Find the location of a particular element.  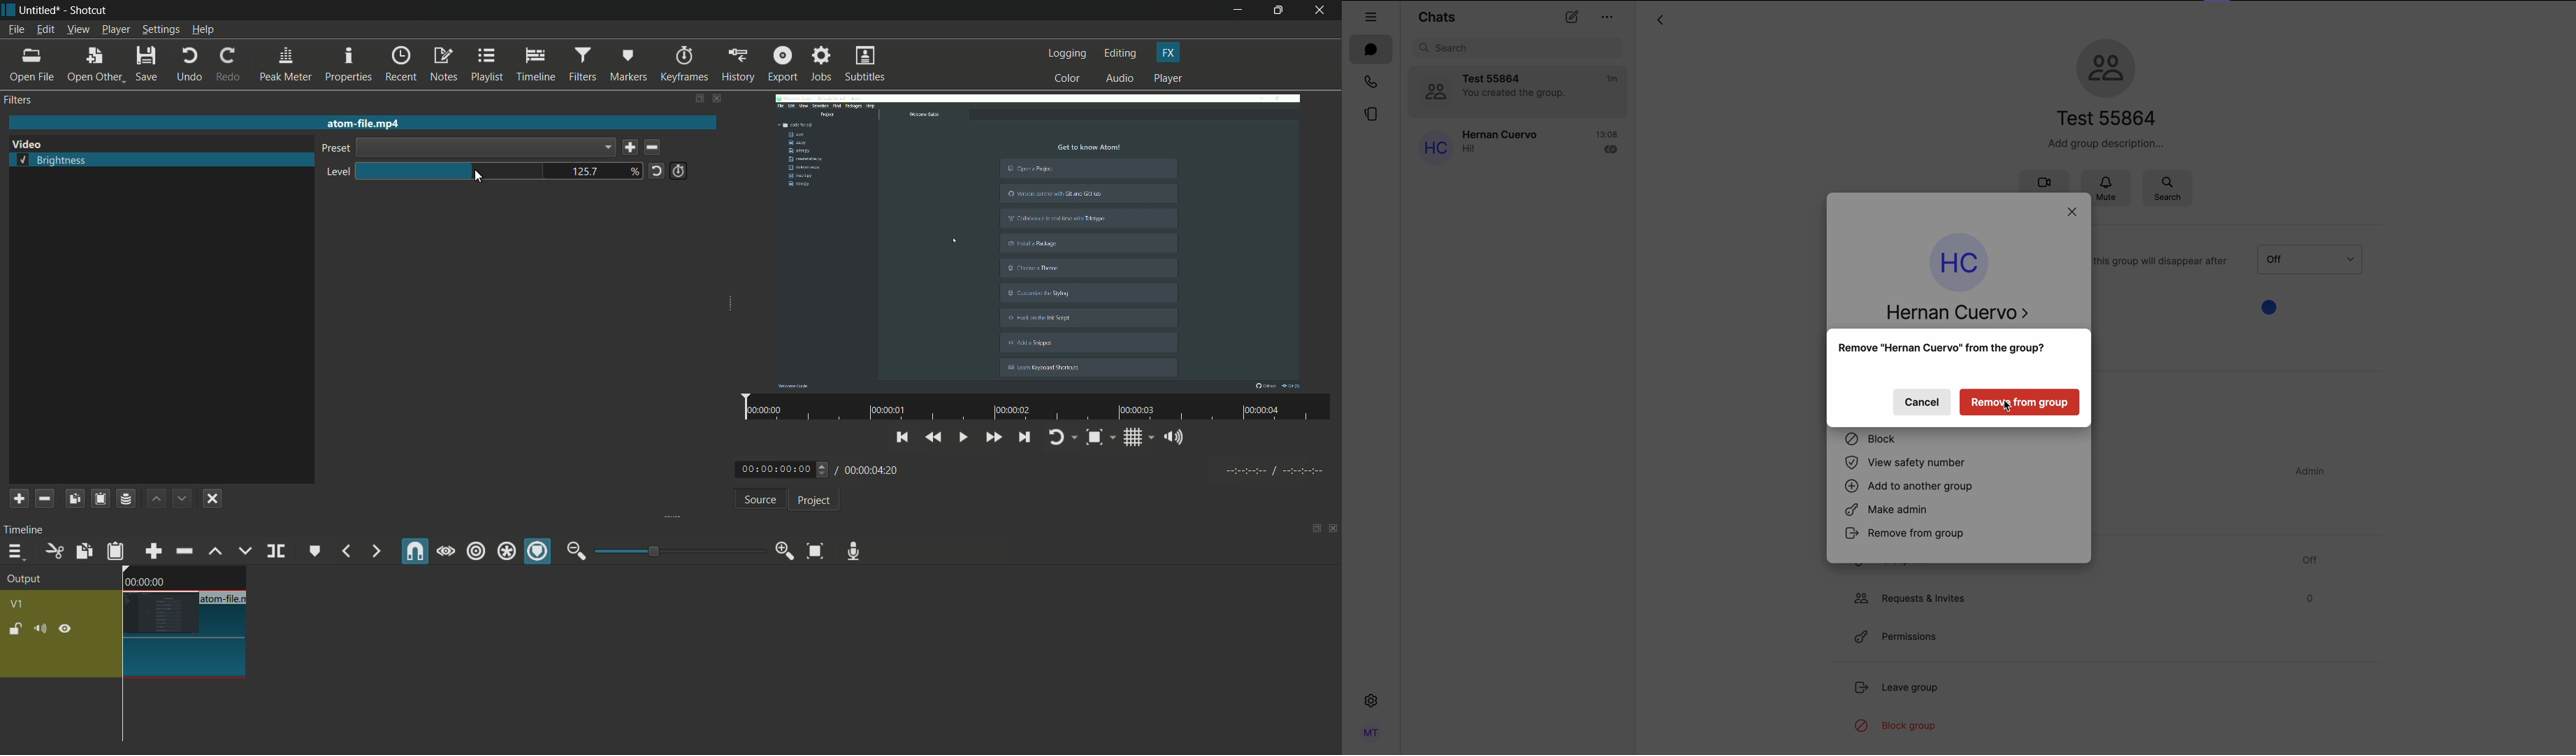

history is located at coordinates (736, 64).